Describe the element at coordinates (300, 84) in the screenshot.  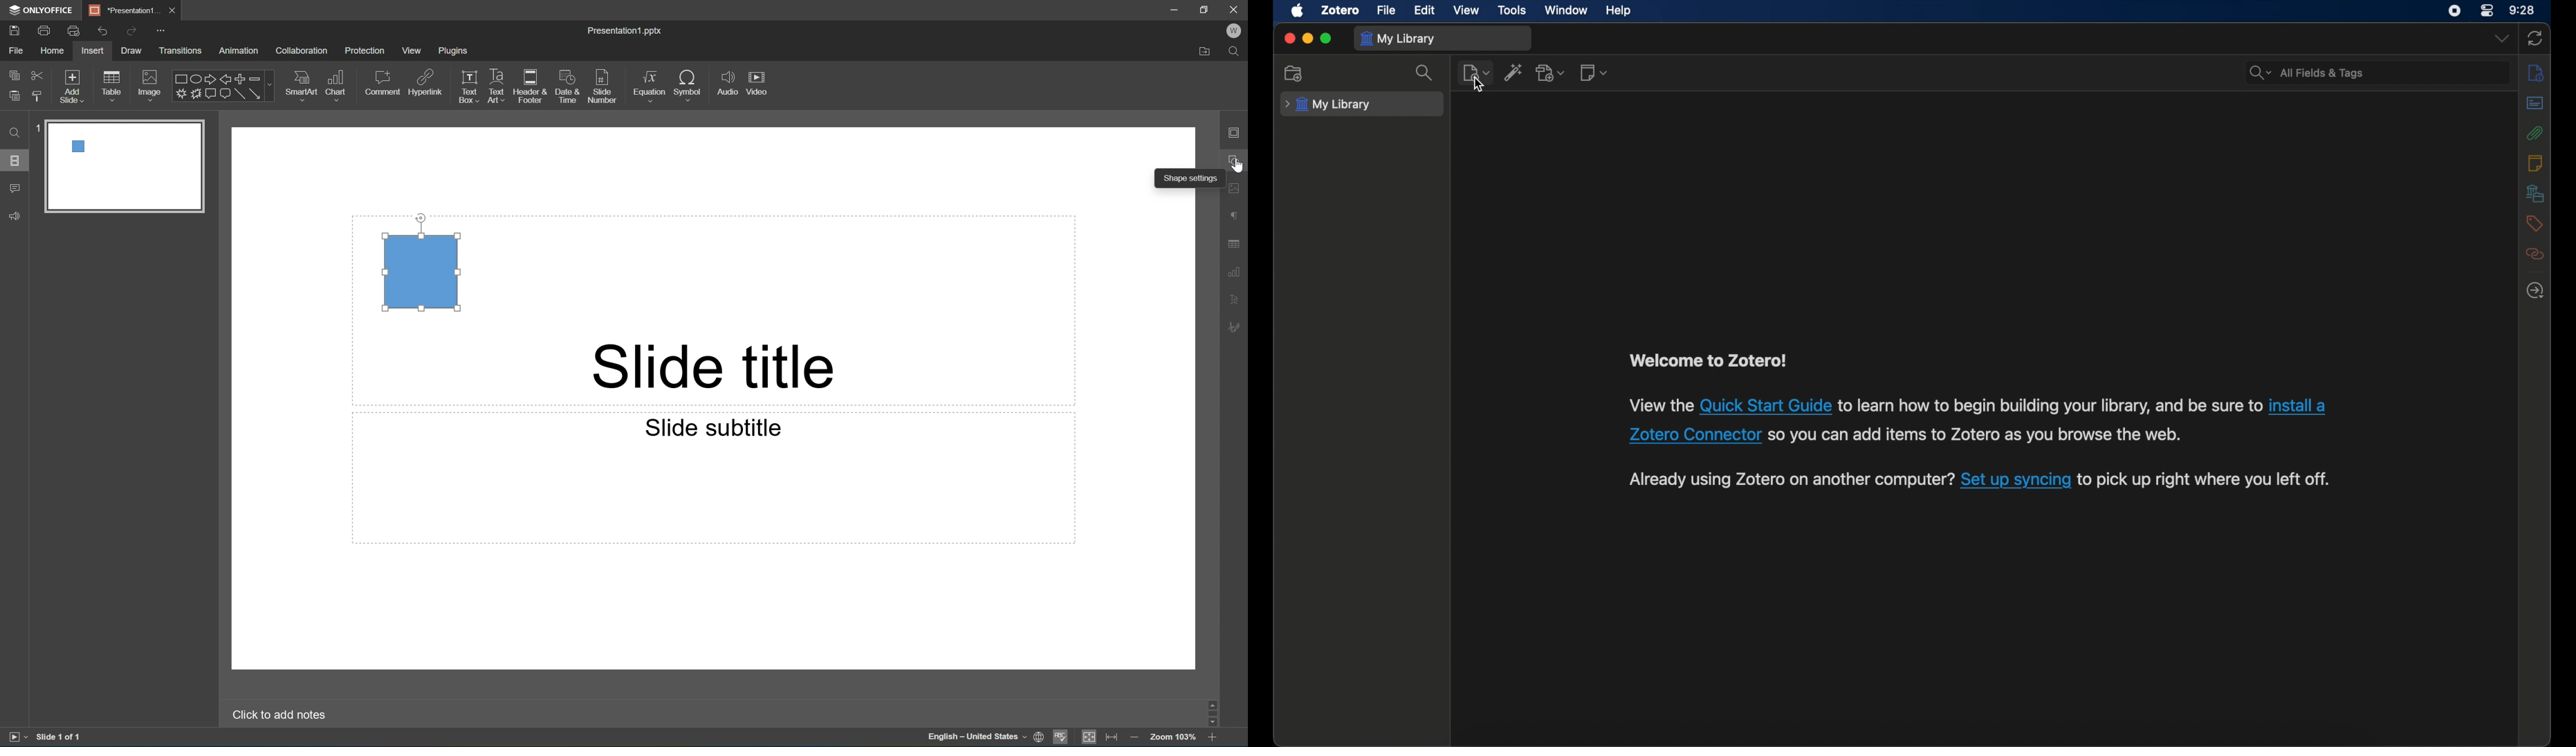
I see `SmartArt` at that location.